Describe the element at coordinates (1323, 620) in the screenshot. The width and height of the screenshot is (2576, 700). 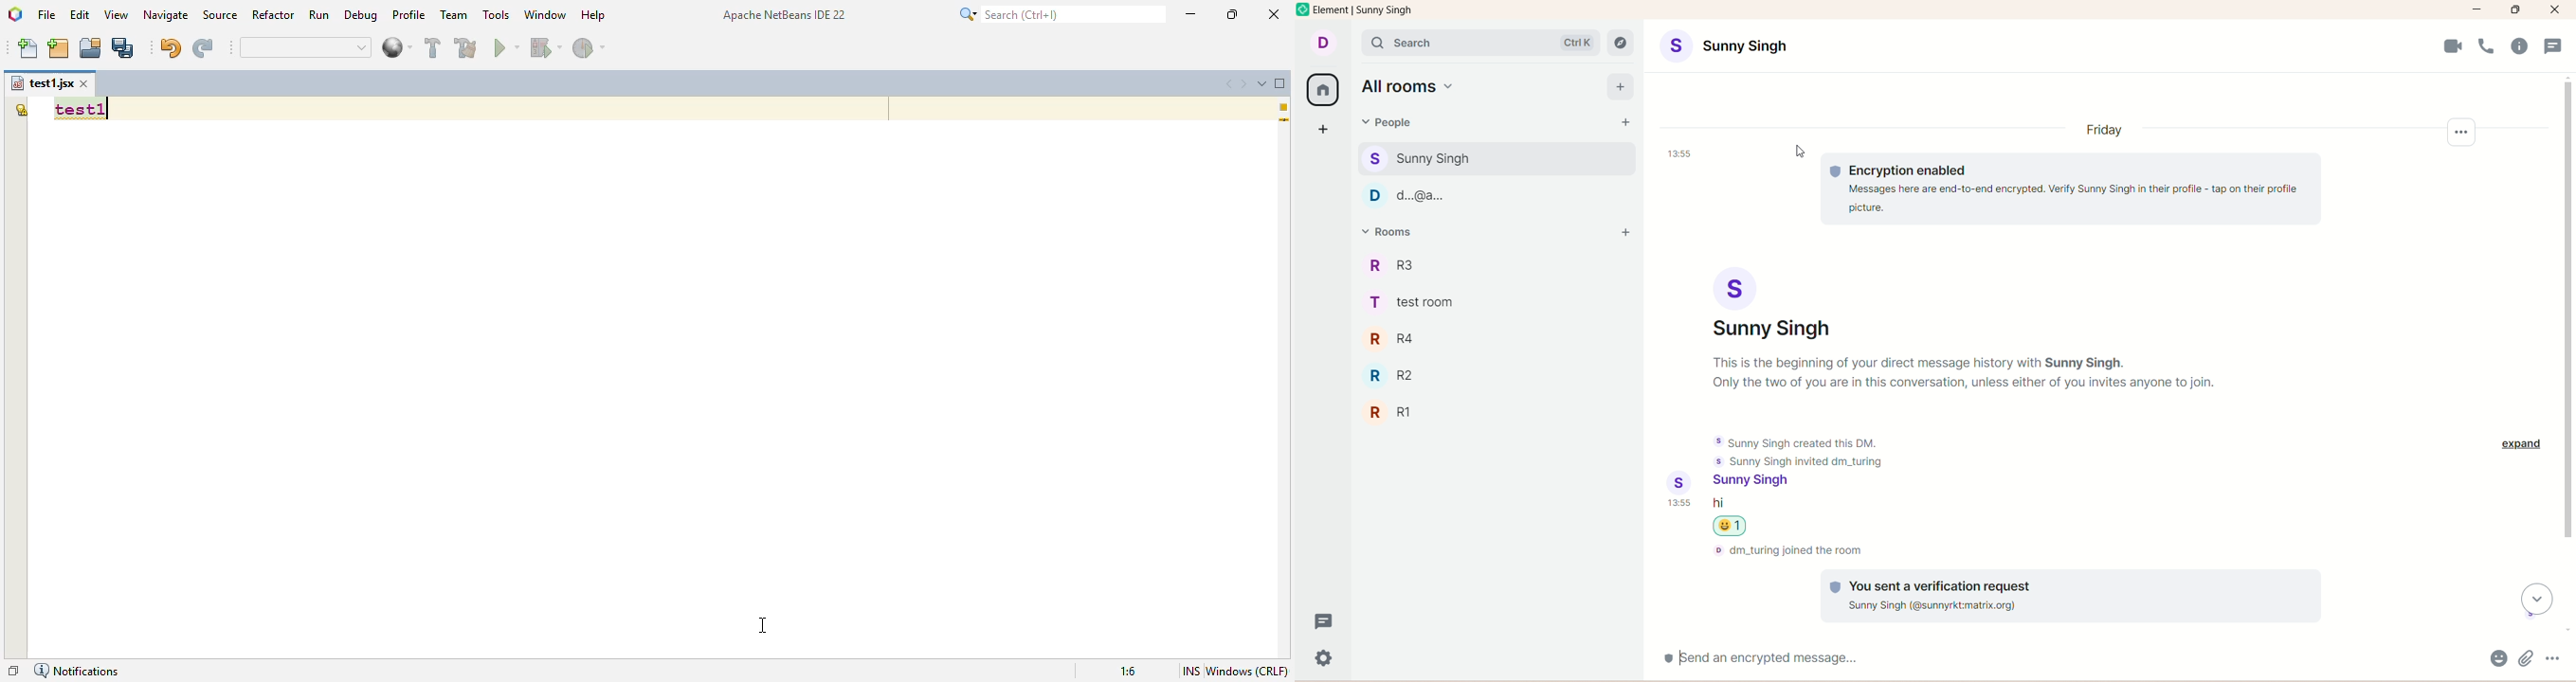
I see `threads` at that location.